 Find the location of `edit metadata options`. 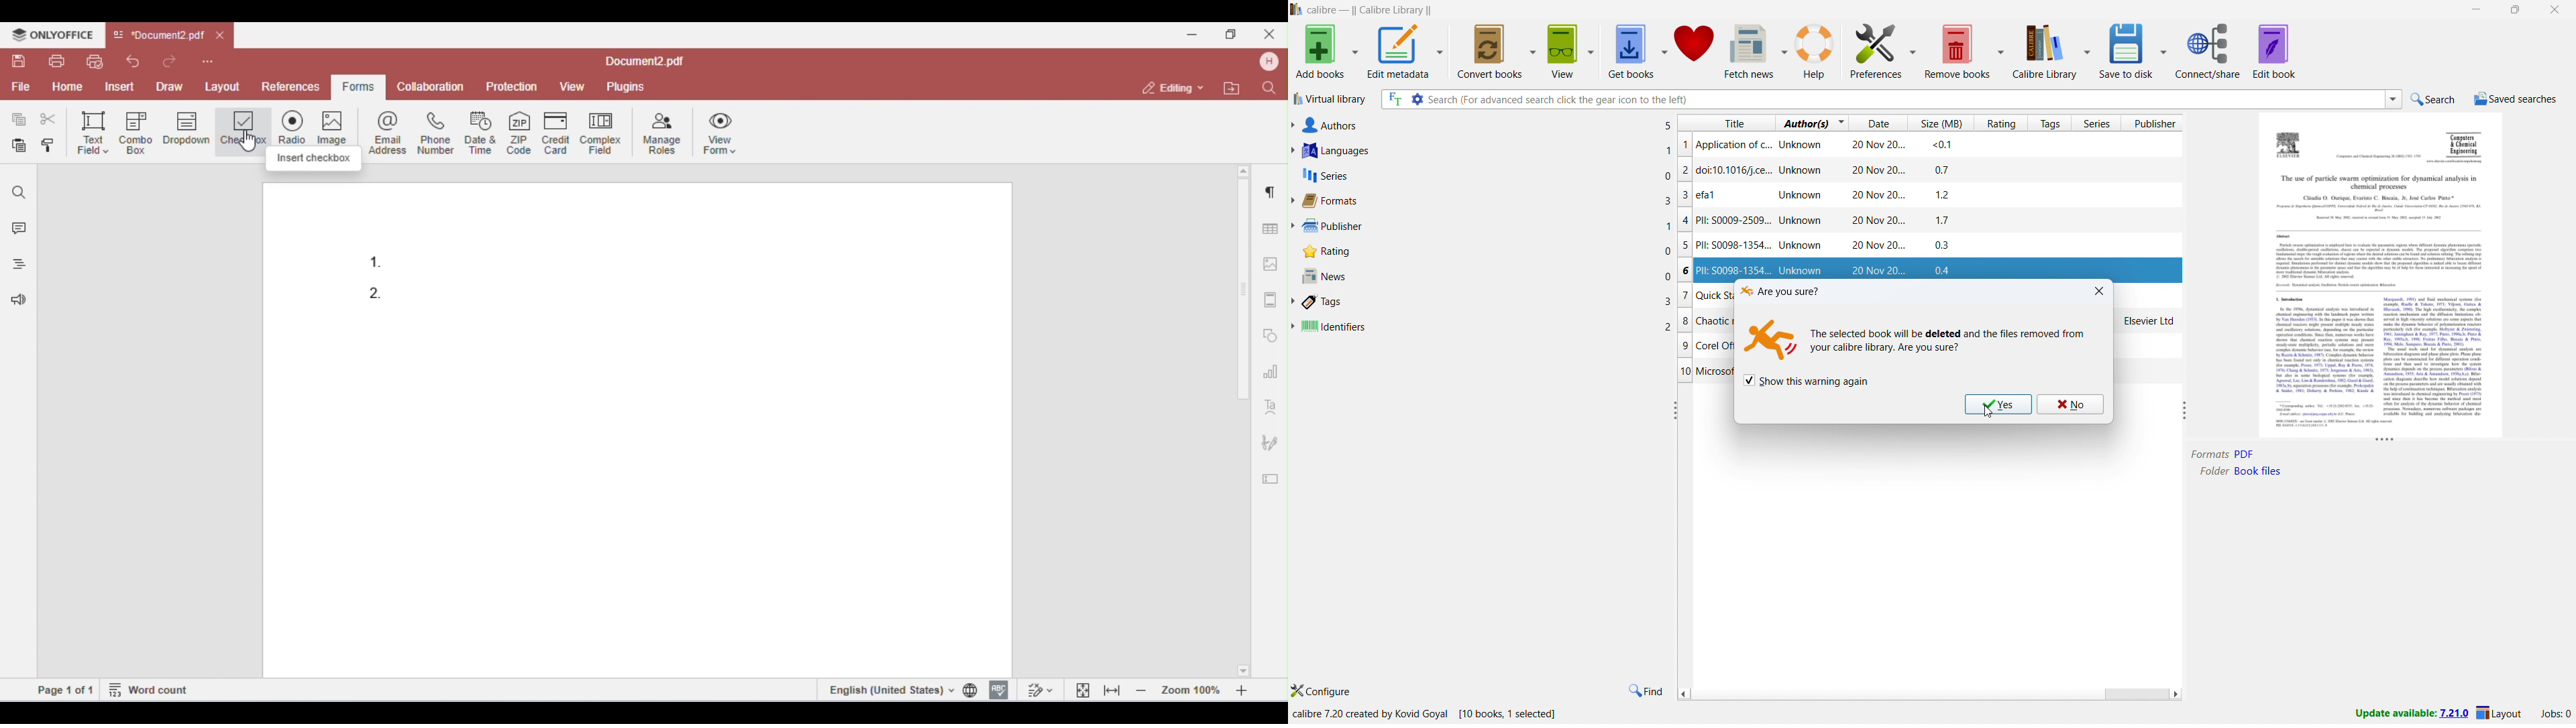

edit metadata options is located at coordinates (1441, 48).